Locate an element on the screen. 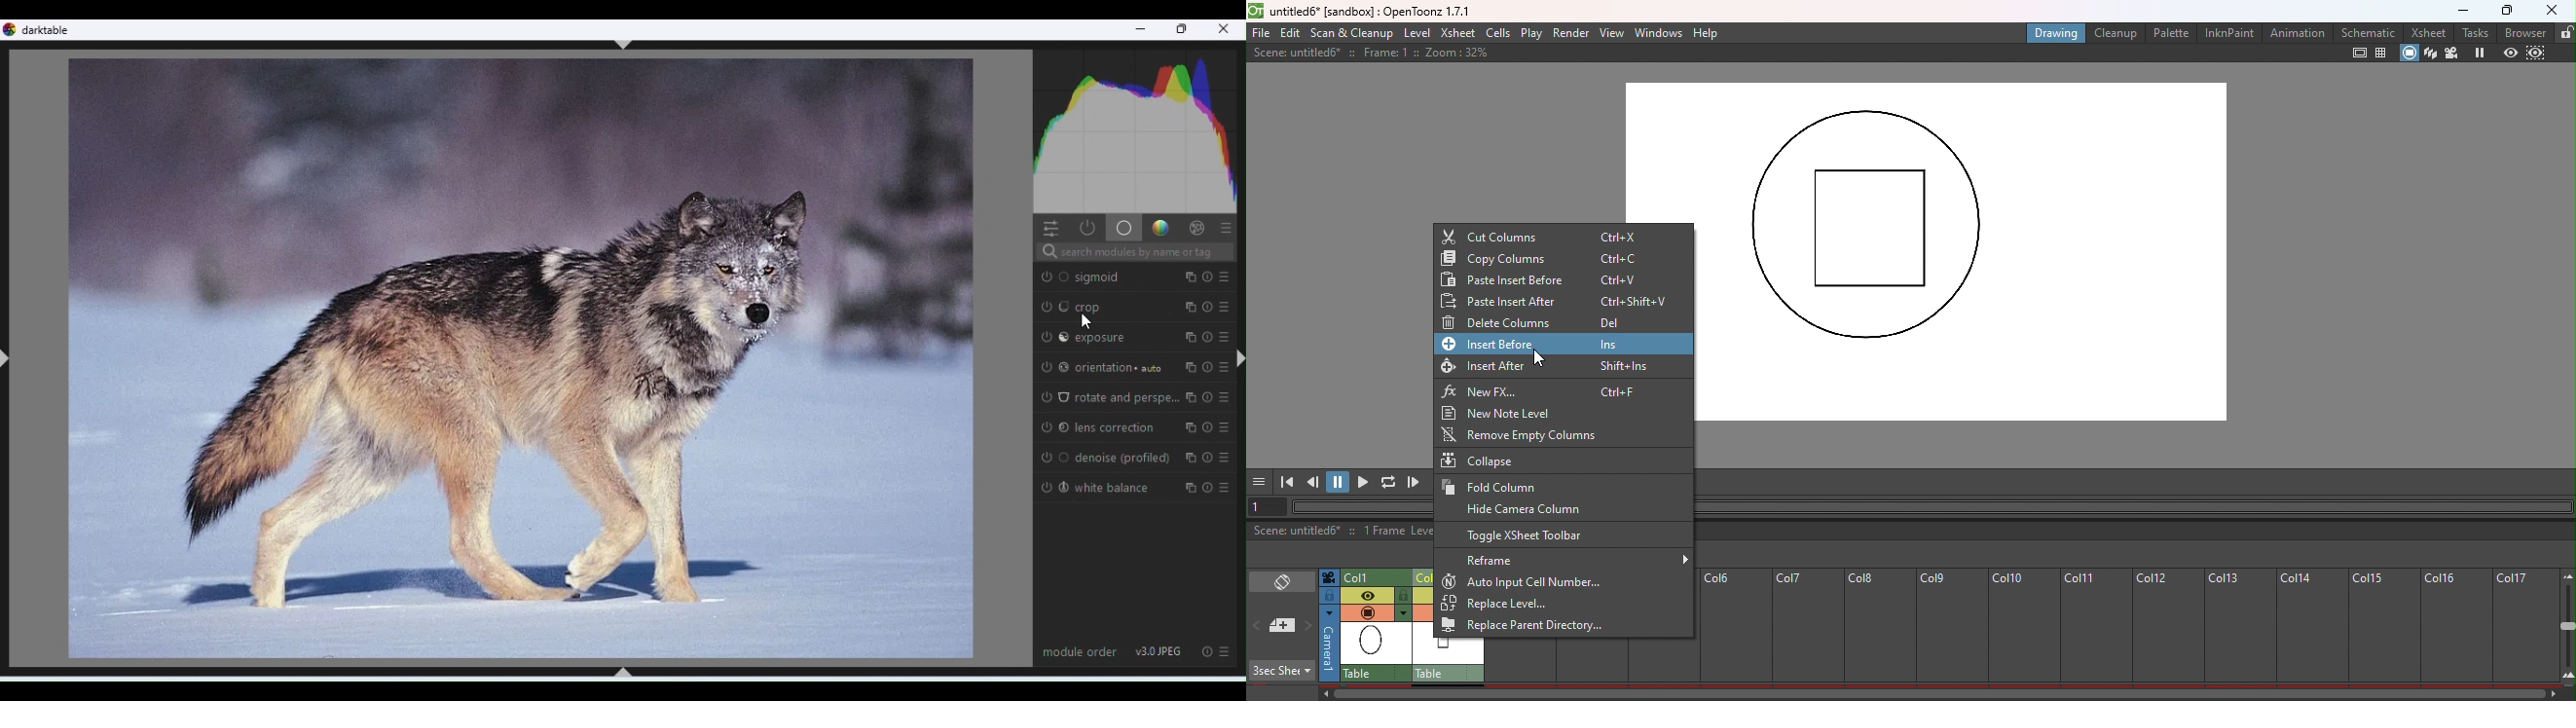  ctrl+shift+t is located at coordinates (624, 45).